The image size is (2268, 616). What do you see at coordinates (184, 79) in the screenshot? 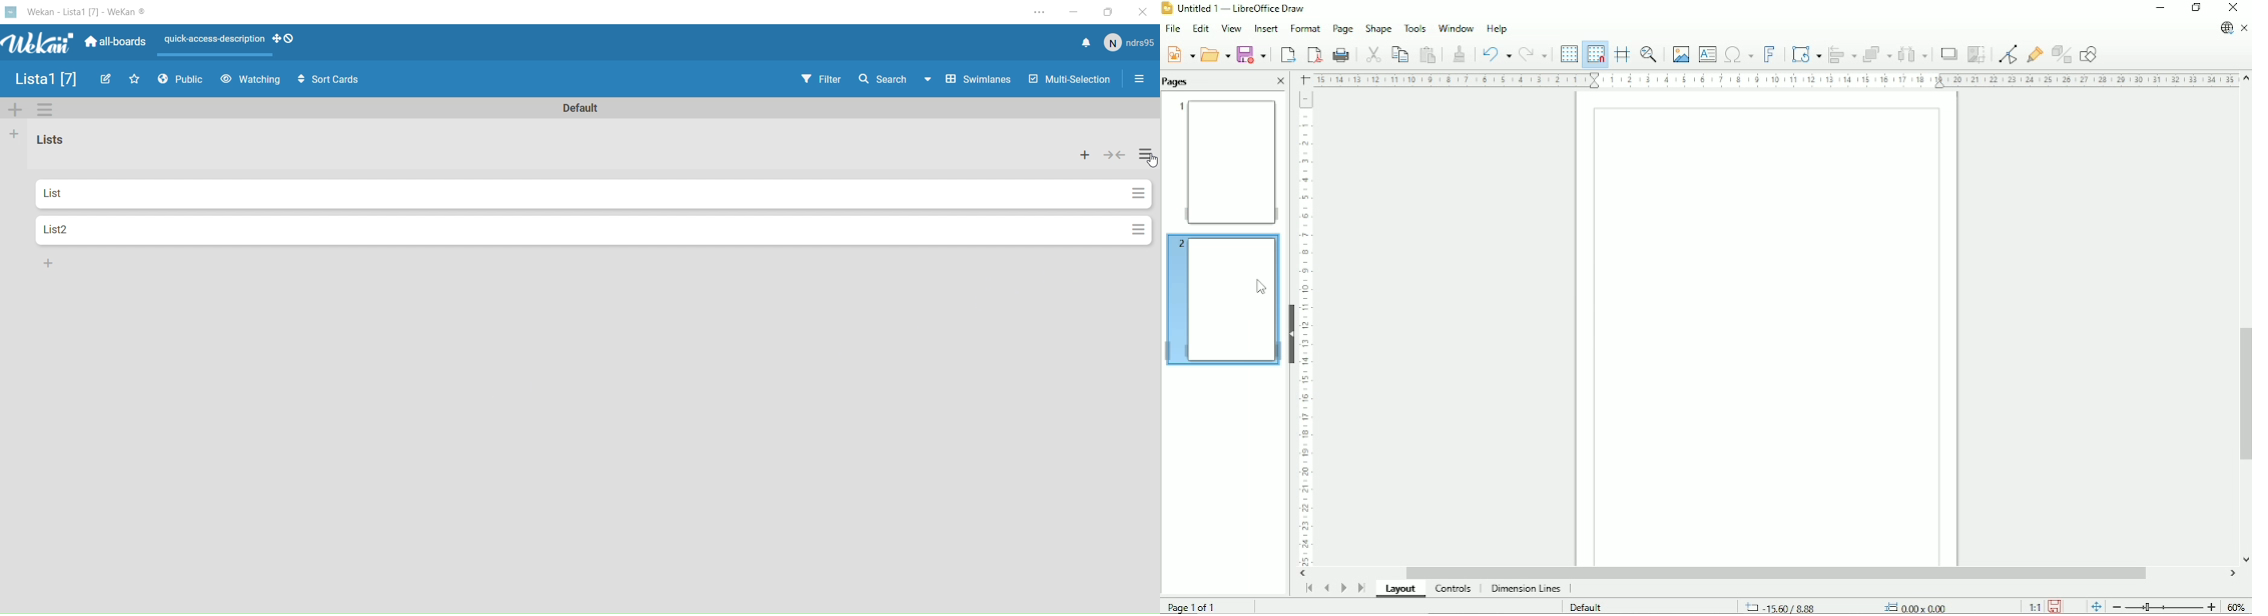
I see `Public` at bounding box center [184, 79].